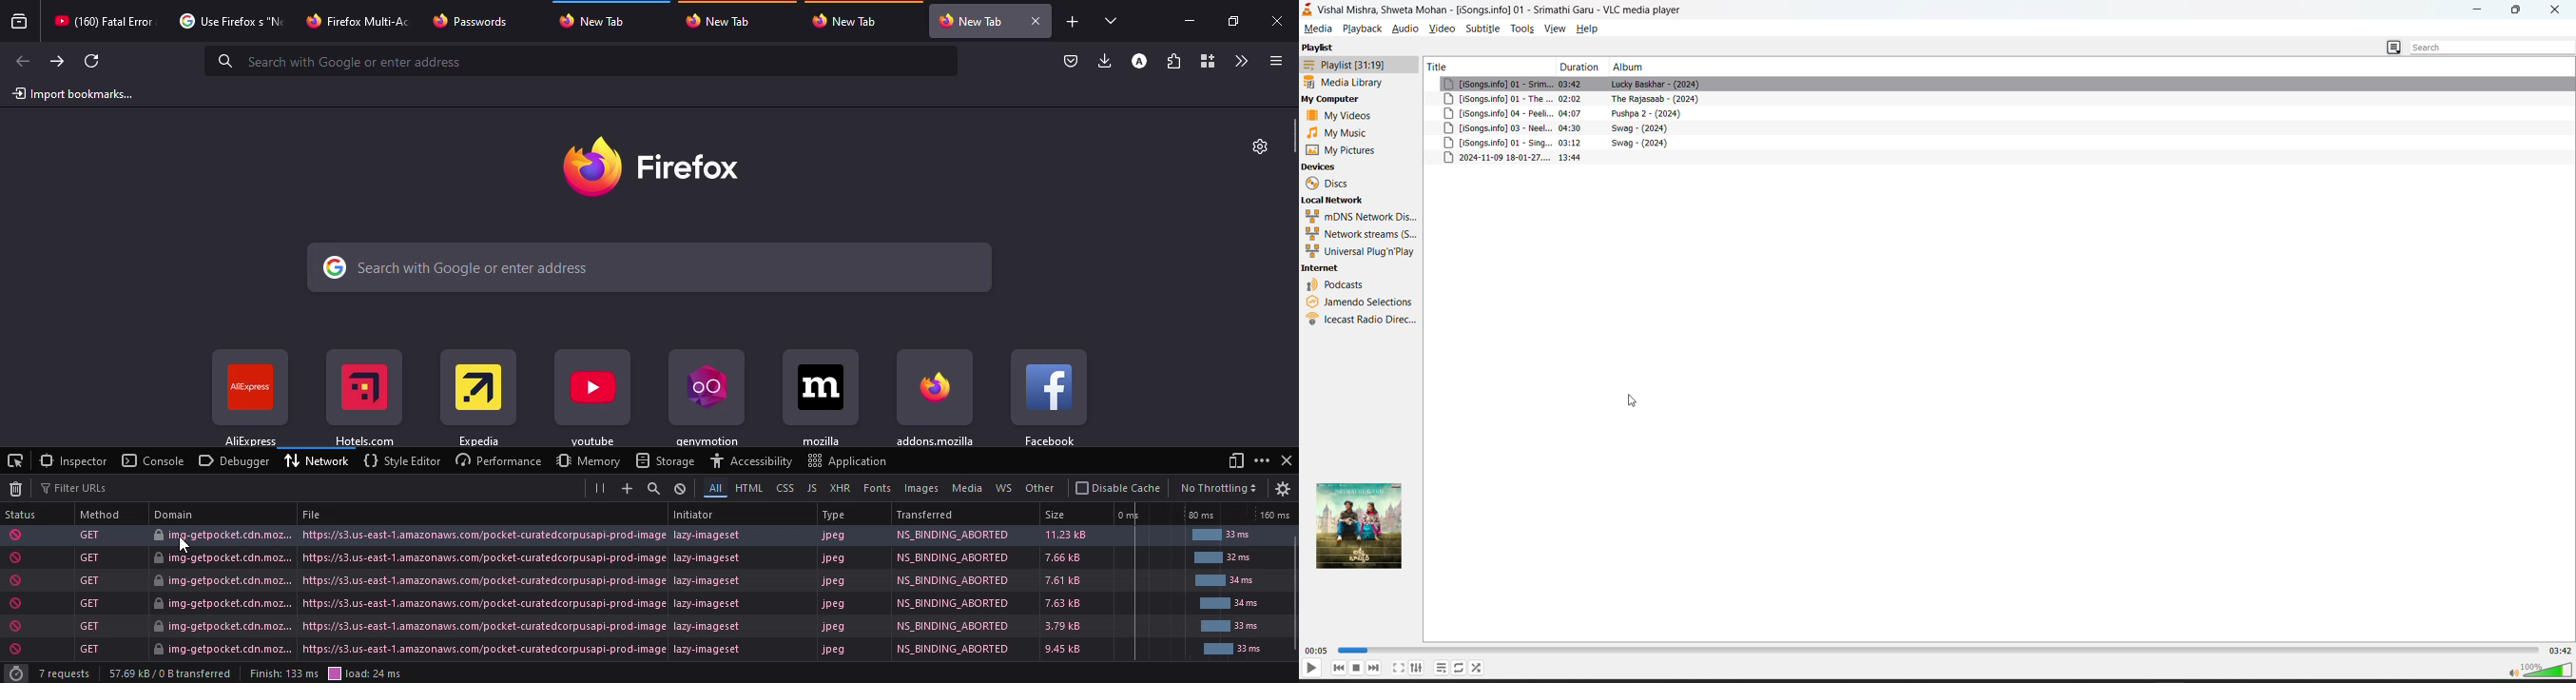 This screenshot has width=2576, height=700. I want to click on loop, so click(1461, 669).